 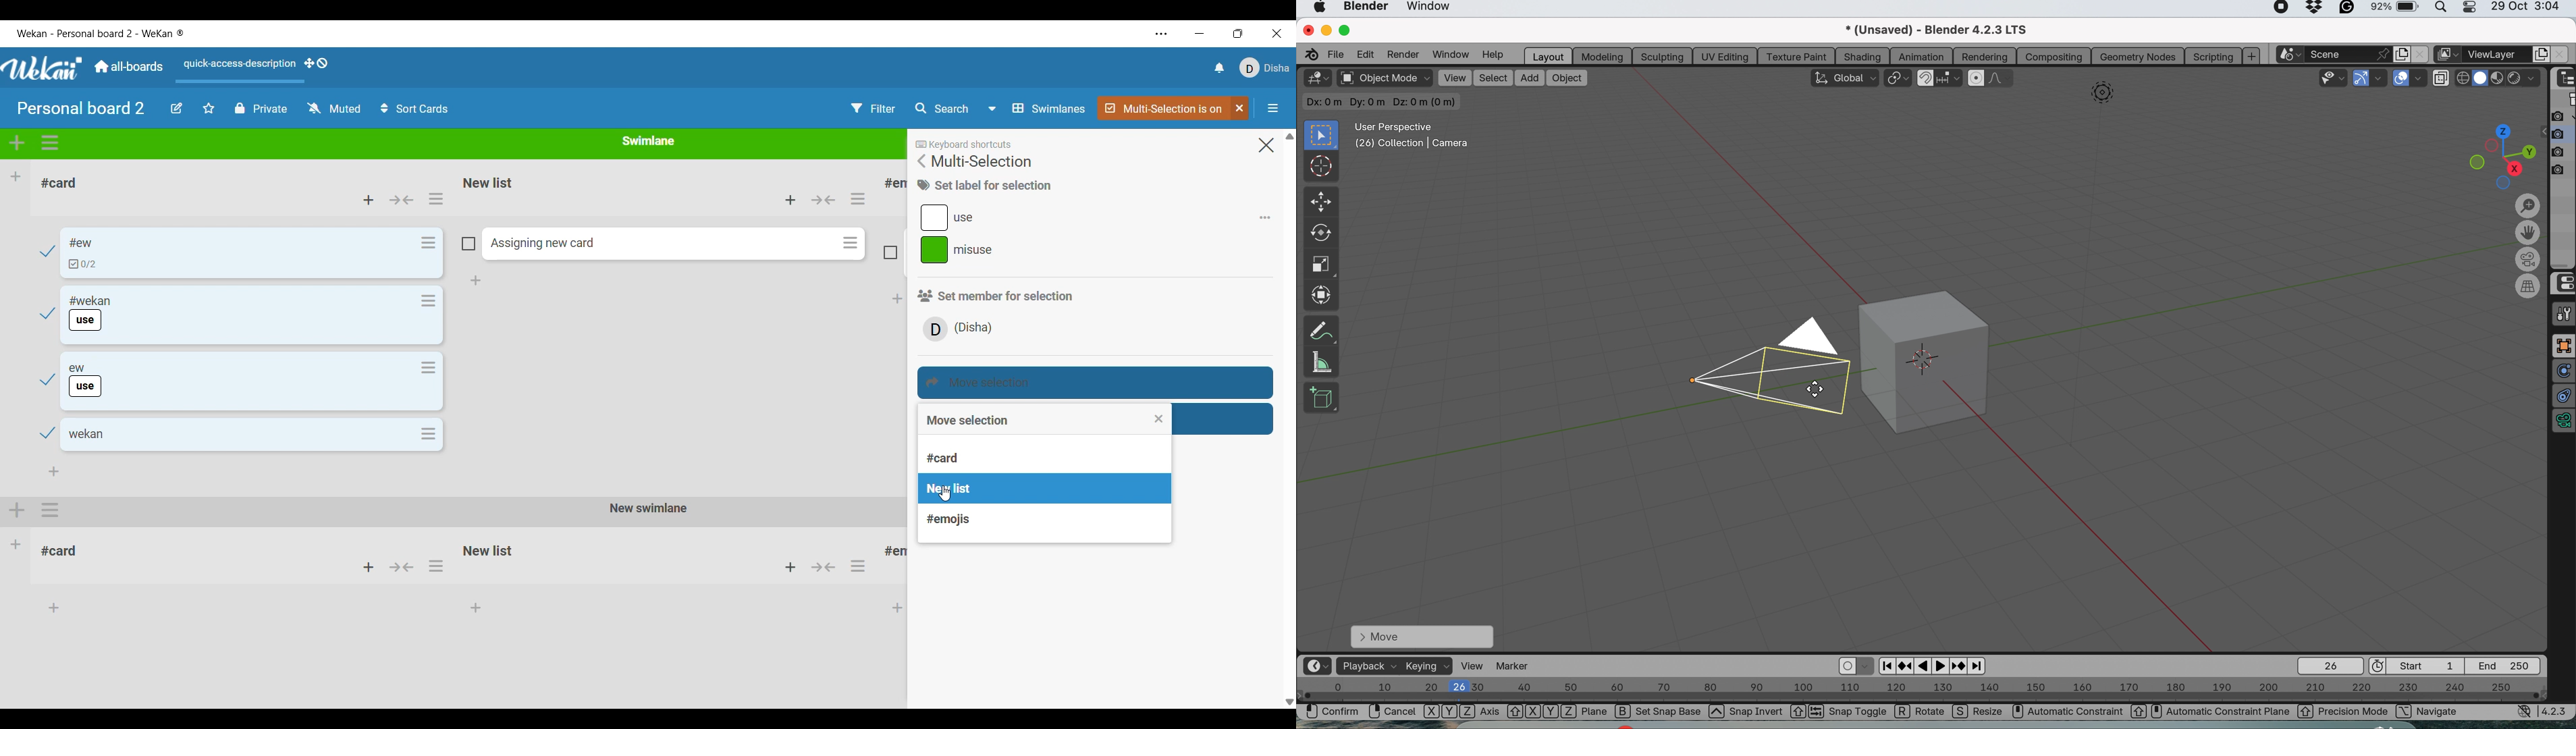 What do you see at coordinates (1796, 56) in the screenshot?
I see `texture paint` at bounding box center [1796, 56].